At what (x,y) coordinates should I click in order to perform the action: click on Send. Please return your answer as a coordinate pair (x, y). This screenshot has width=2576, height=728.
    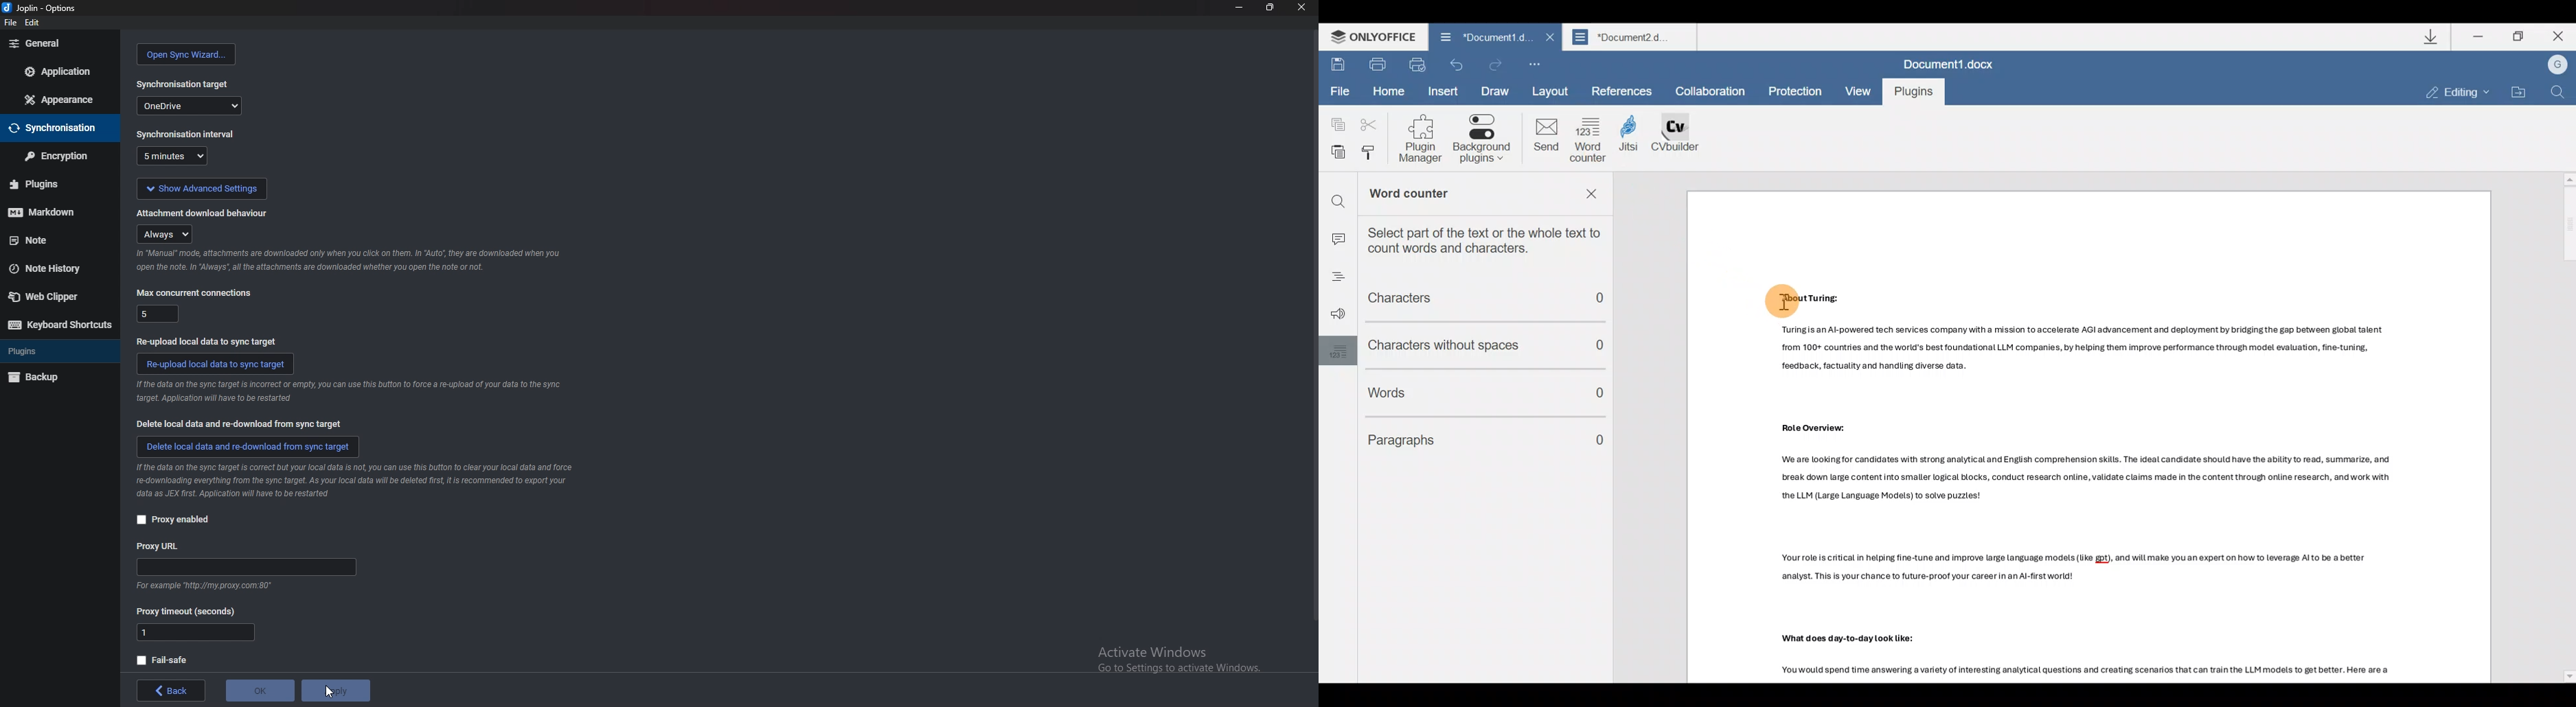
    Looking at the image, I should click on (1545, 138).